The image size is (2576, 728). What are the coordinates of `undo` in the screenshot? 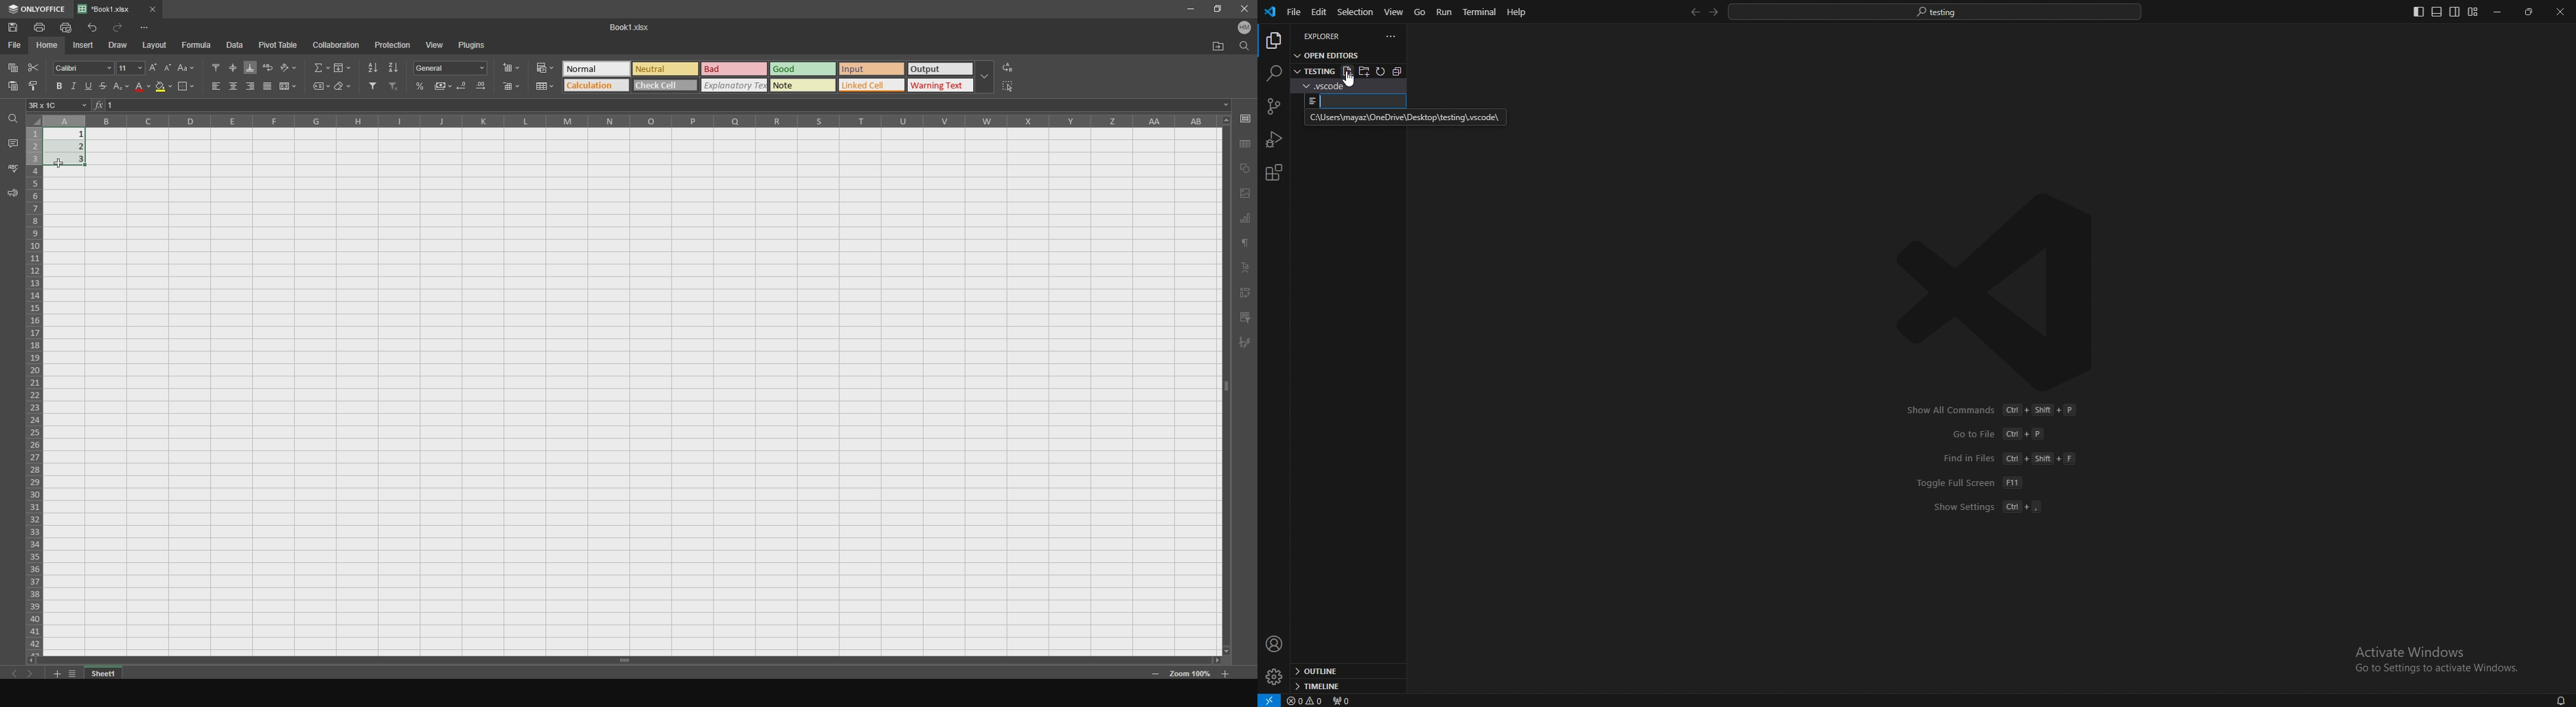 It's located at (90, 27).